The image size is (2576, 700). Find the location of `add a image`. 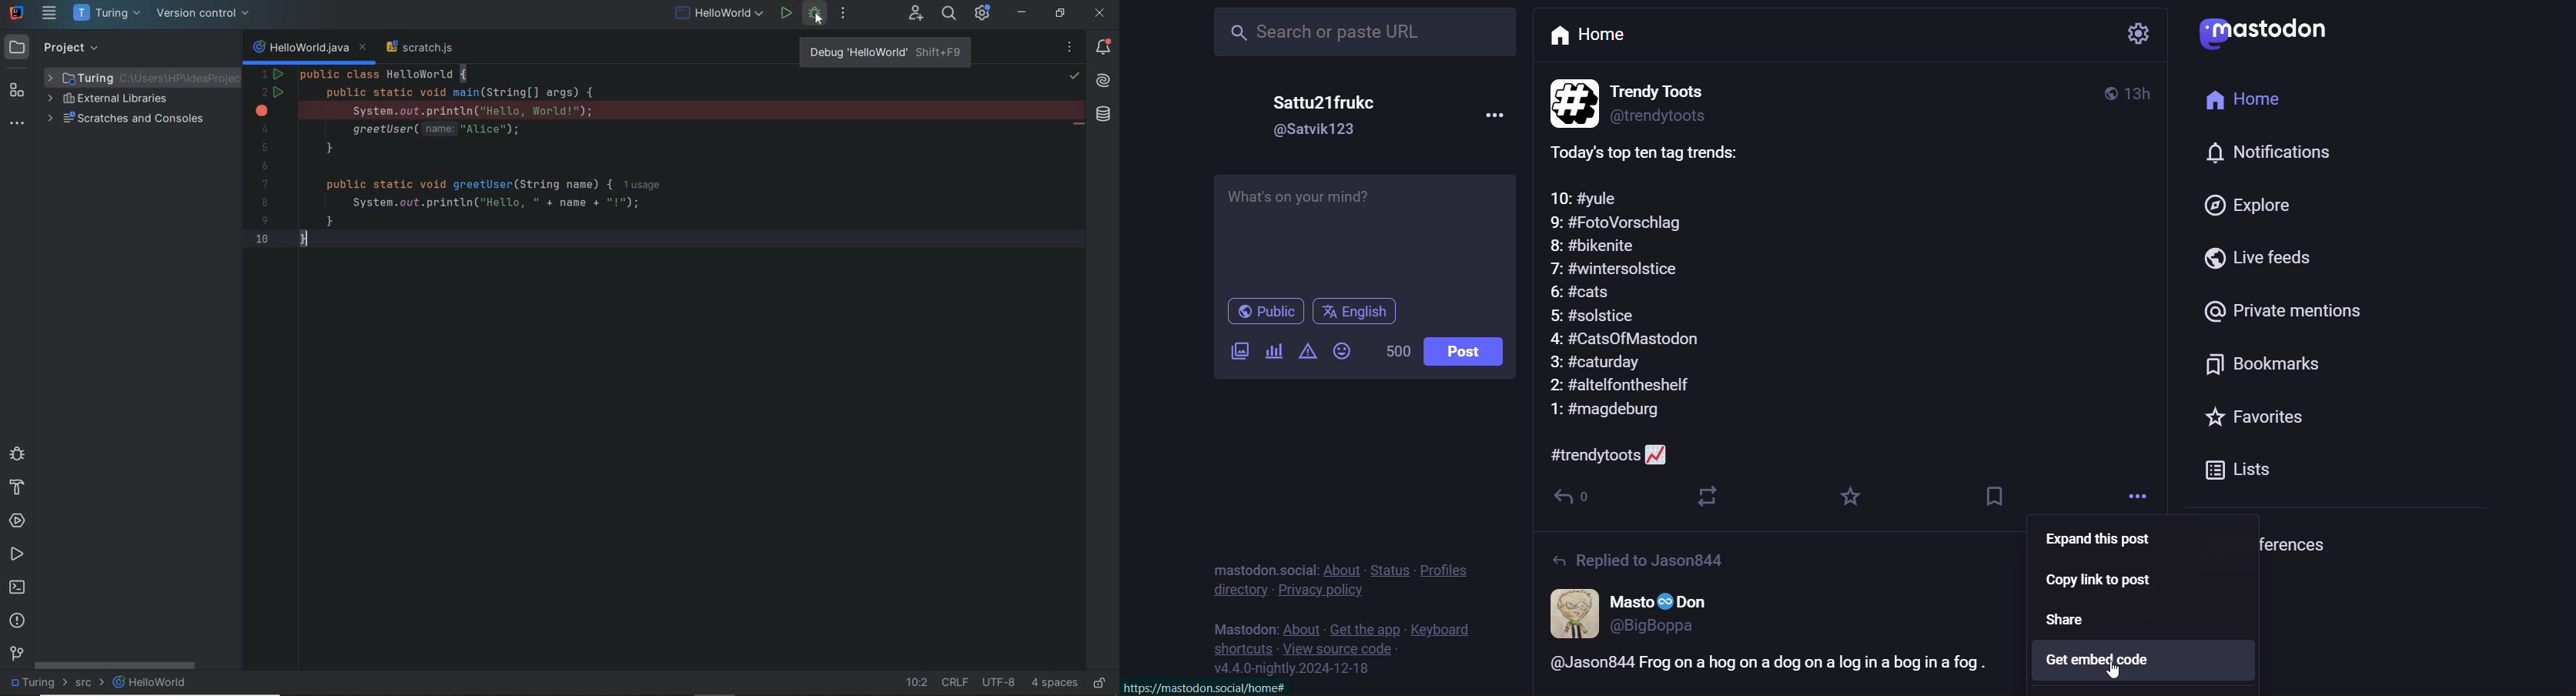

add a image is located at coordinates (1233, 353).